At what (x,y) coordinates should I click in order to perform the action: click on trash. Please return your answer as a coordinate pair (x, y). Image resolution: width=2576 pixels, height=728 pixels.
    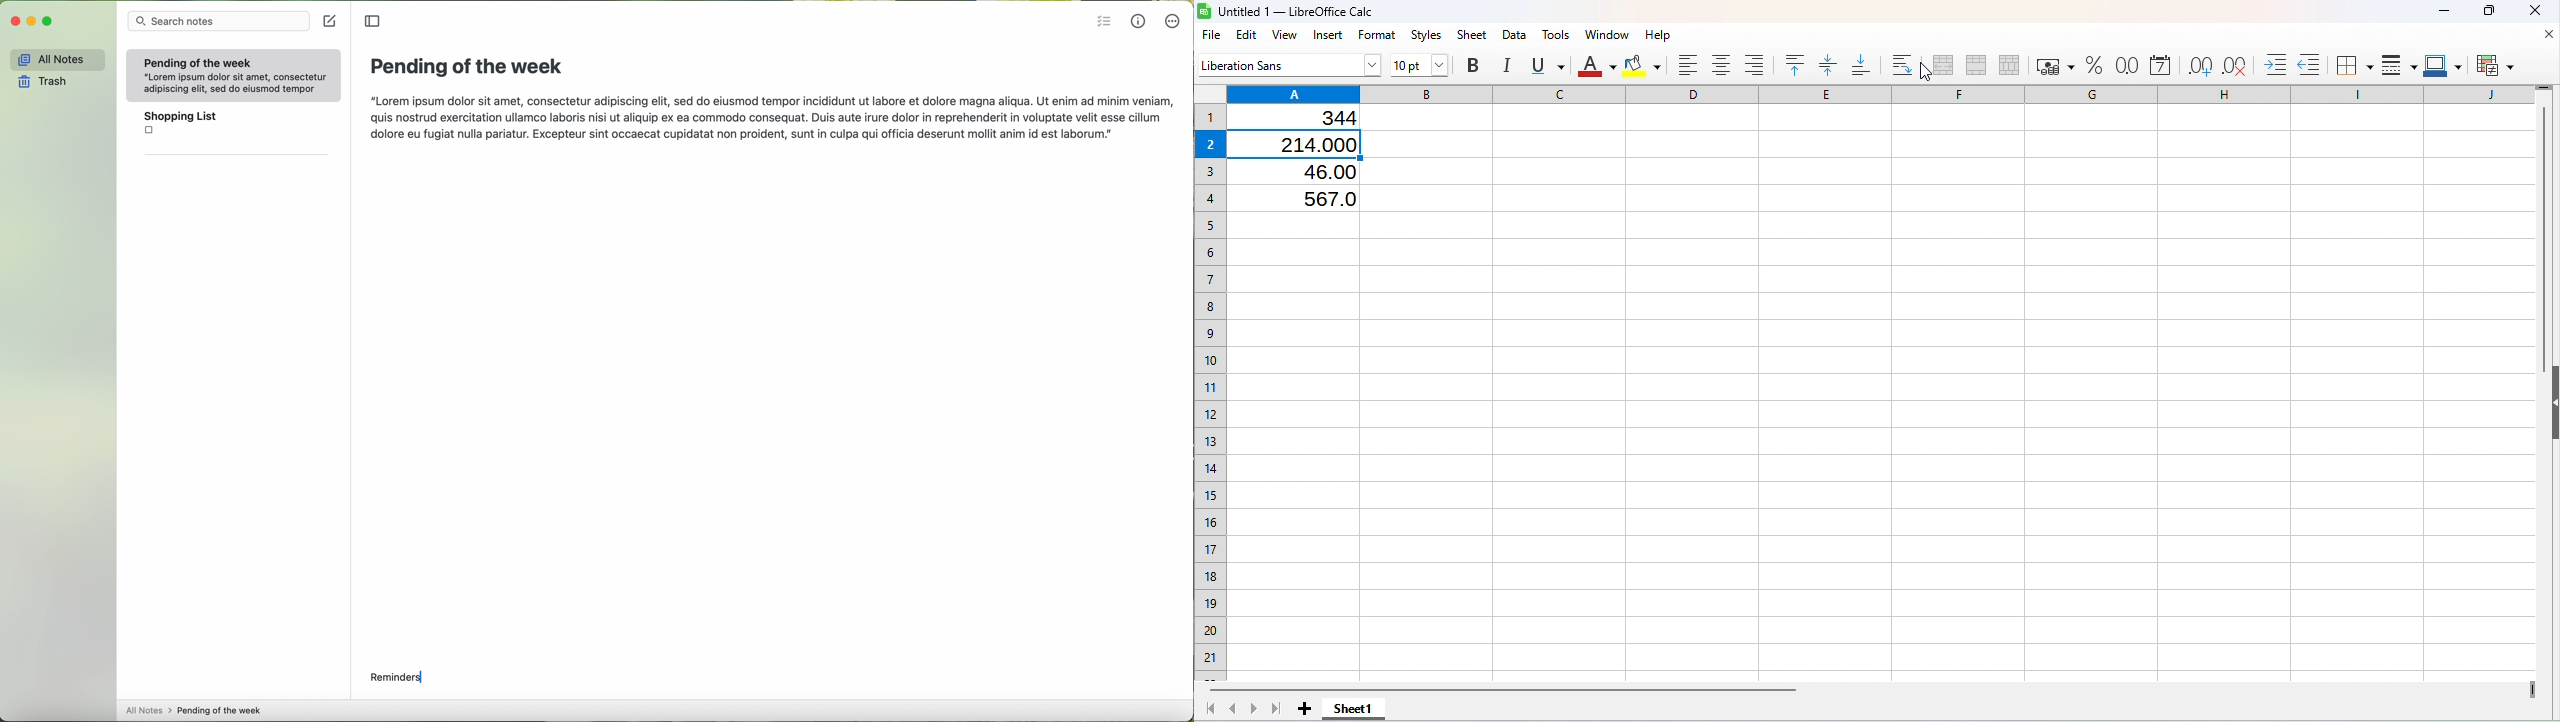
    Looking at the image, I should click on (41, 81).